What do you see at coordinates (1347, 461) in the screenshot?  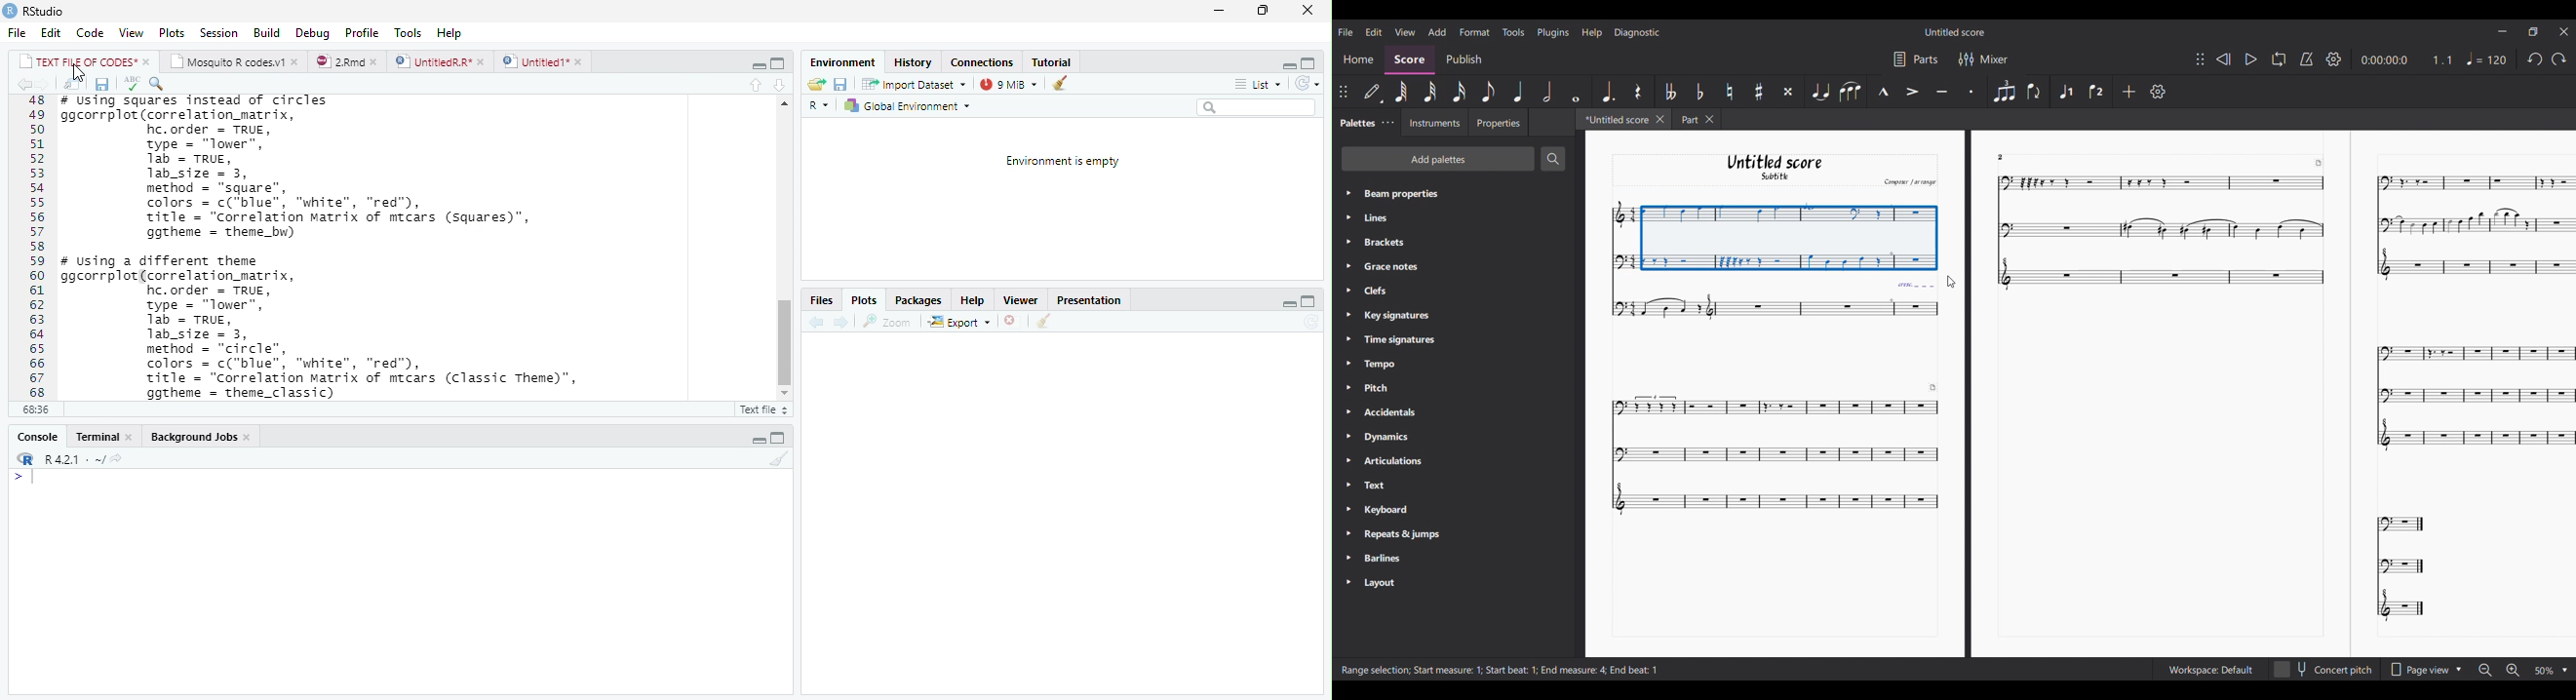 I see `` at bounding box center [1347, 461].